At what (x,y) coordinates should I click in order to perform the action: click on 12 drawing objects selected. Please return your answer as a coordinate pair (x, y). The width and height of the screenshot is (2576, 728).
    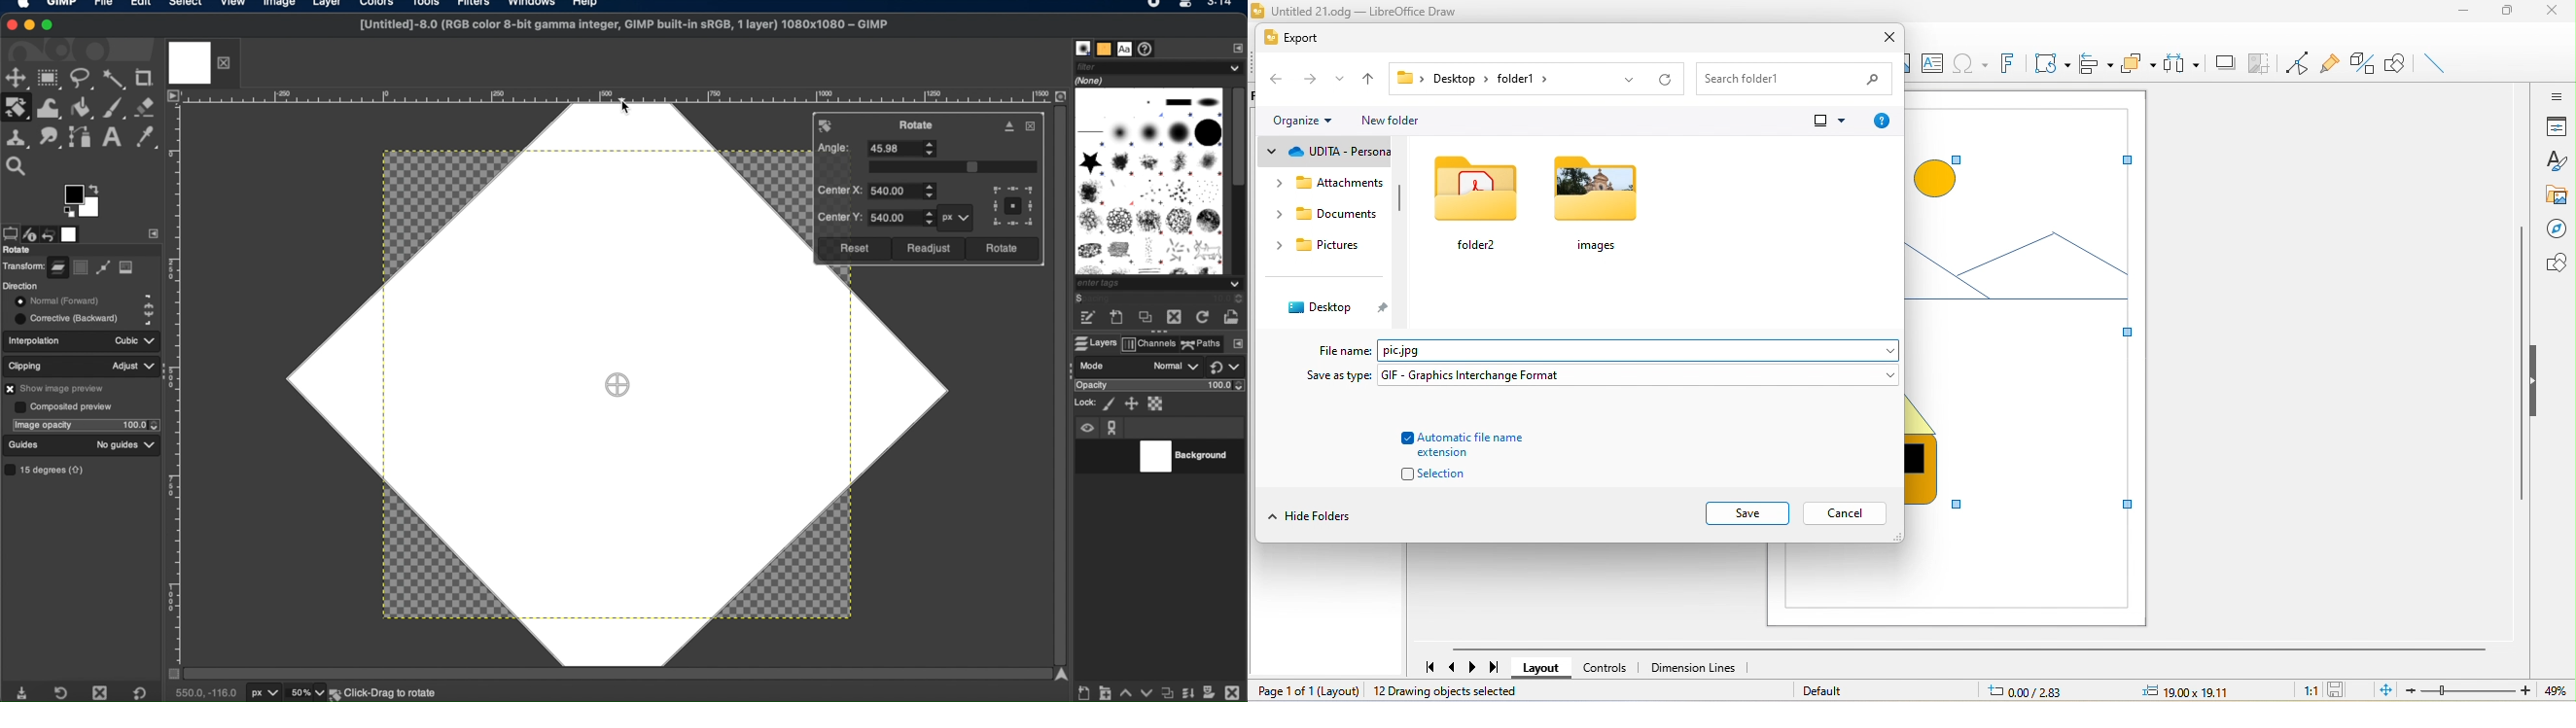
    Looking at the image, I should click on (1450, 691).